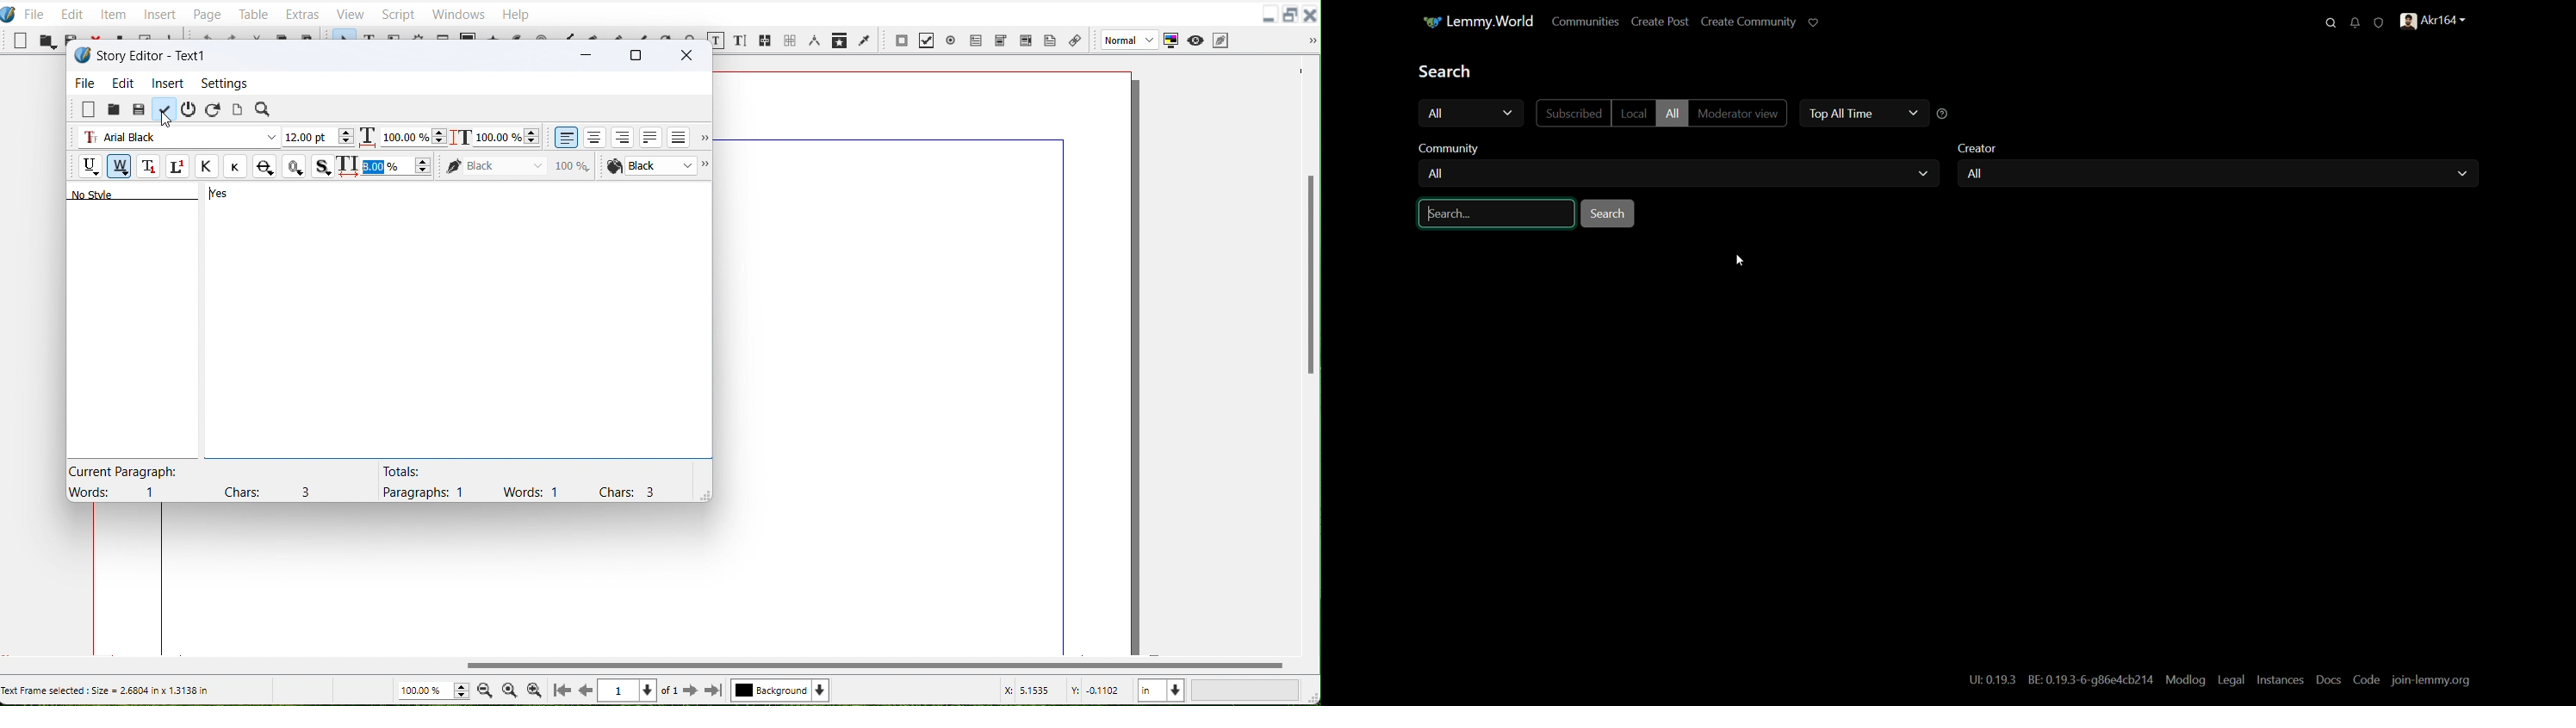 The width and height of the screenshot is (2576, 728). Describe the element at coordinates (399, 13) in the screenshot. I see `Script` at that location.